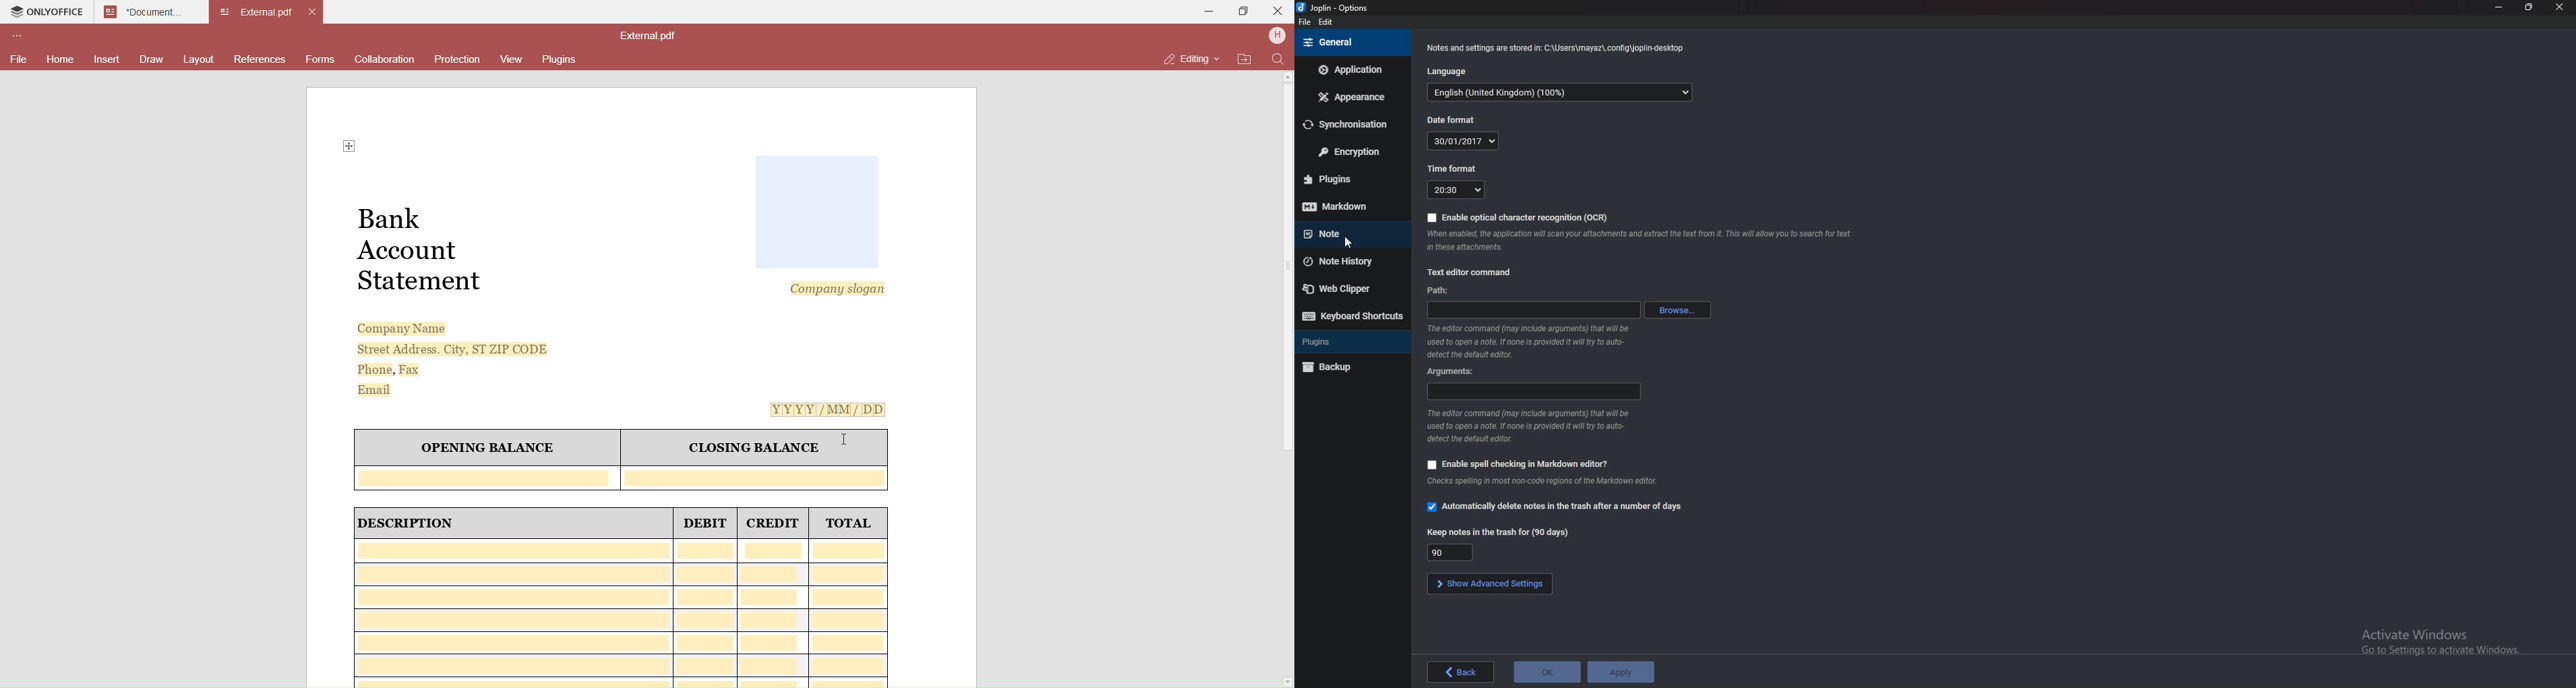 This screenshot has width=2576, height=700. What do you see at coordinates (1530, 425) in the screenshot?
I see `Info` at bounding box center [1530, 425].